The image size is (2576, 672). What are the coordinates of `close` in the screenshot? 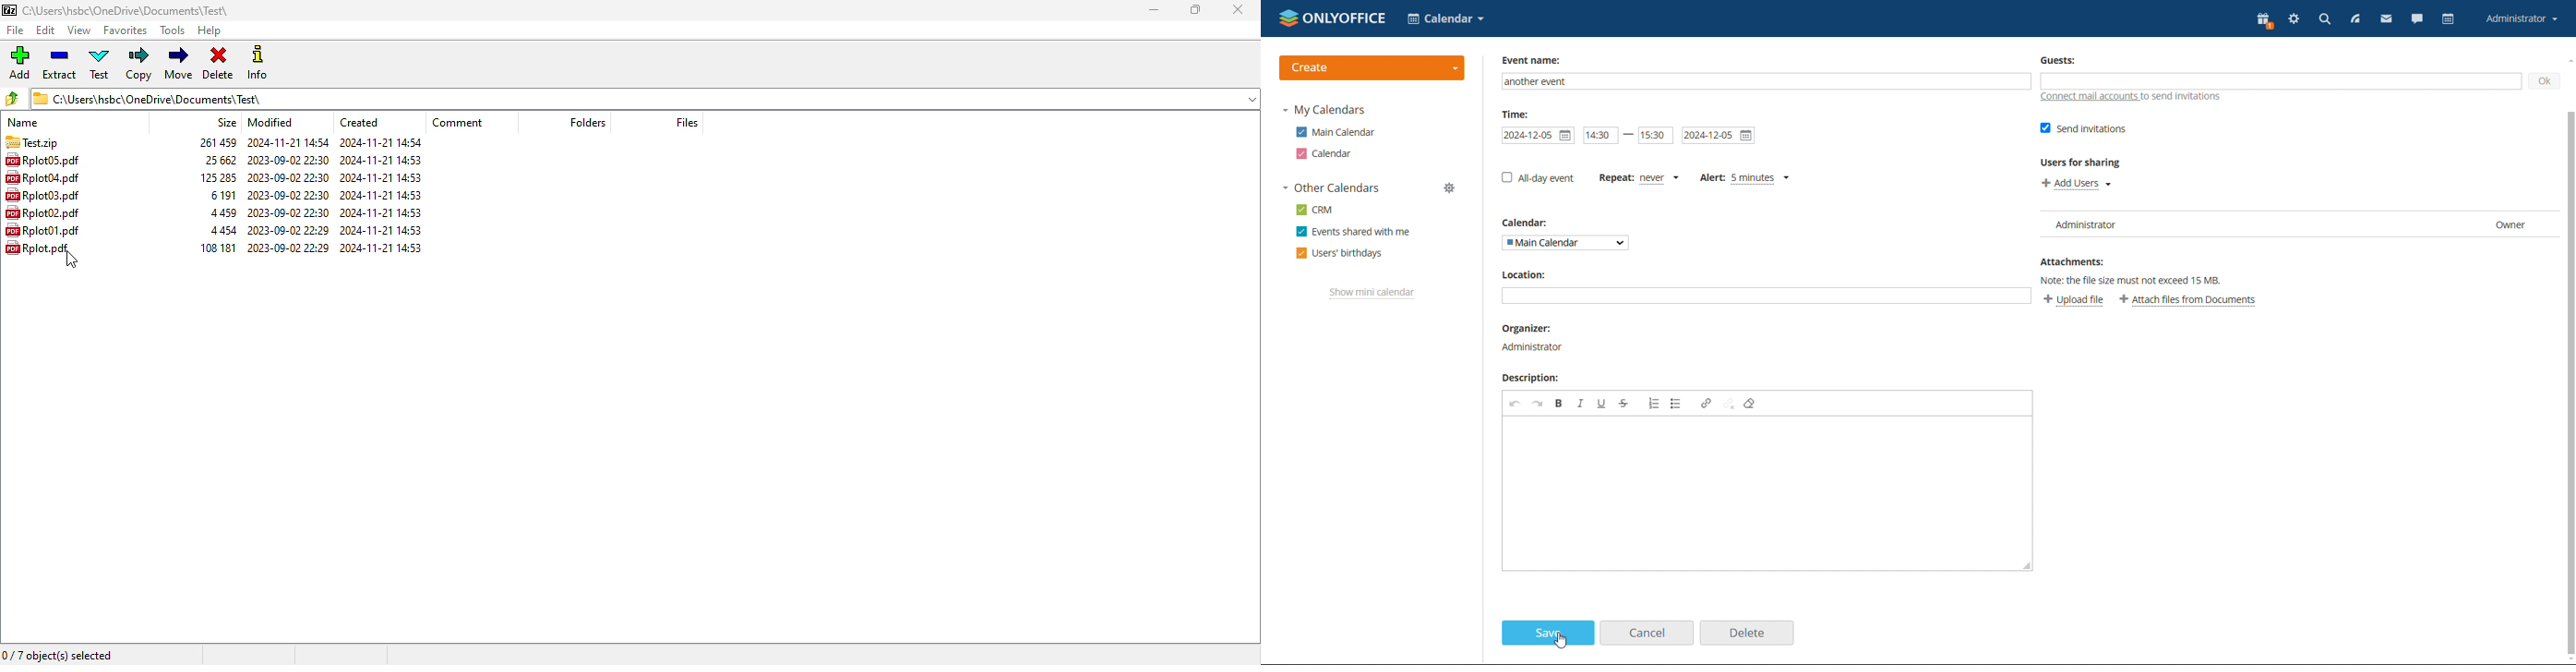 It's located at (1238, 9).